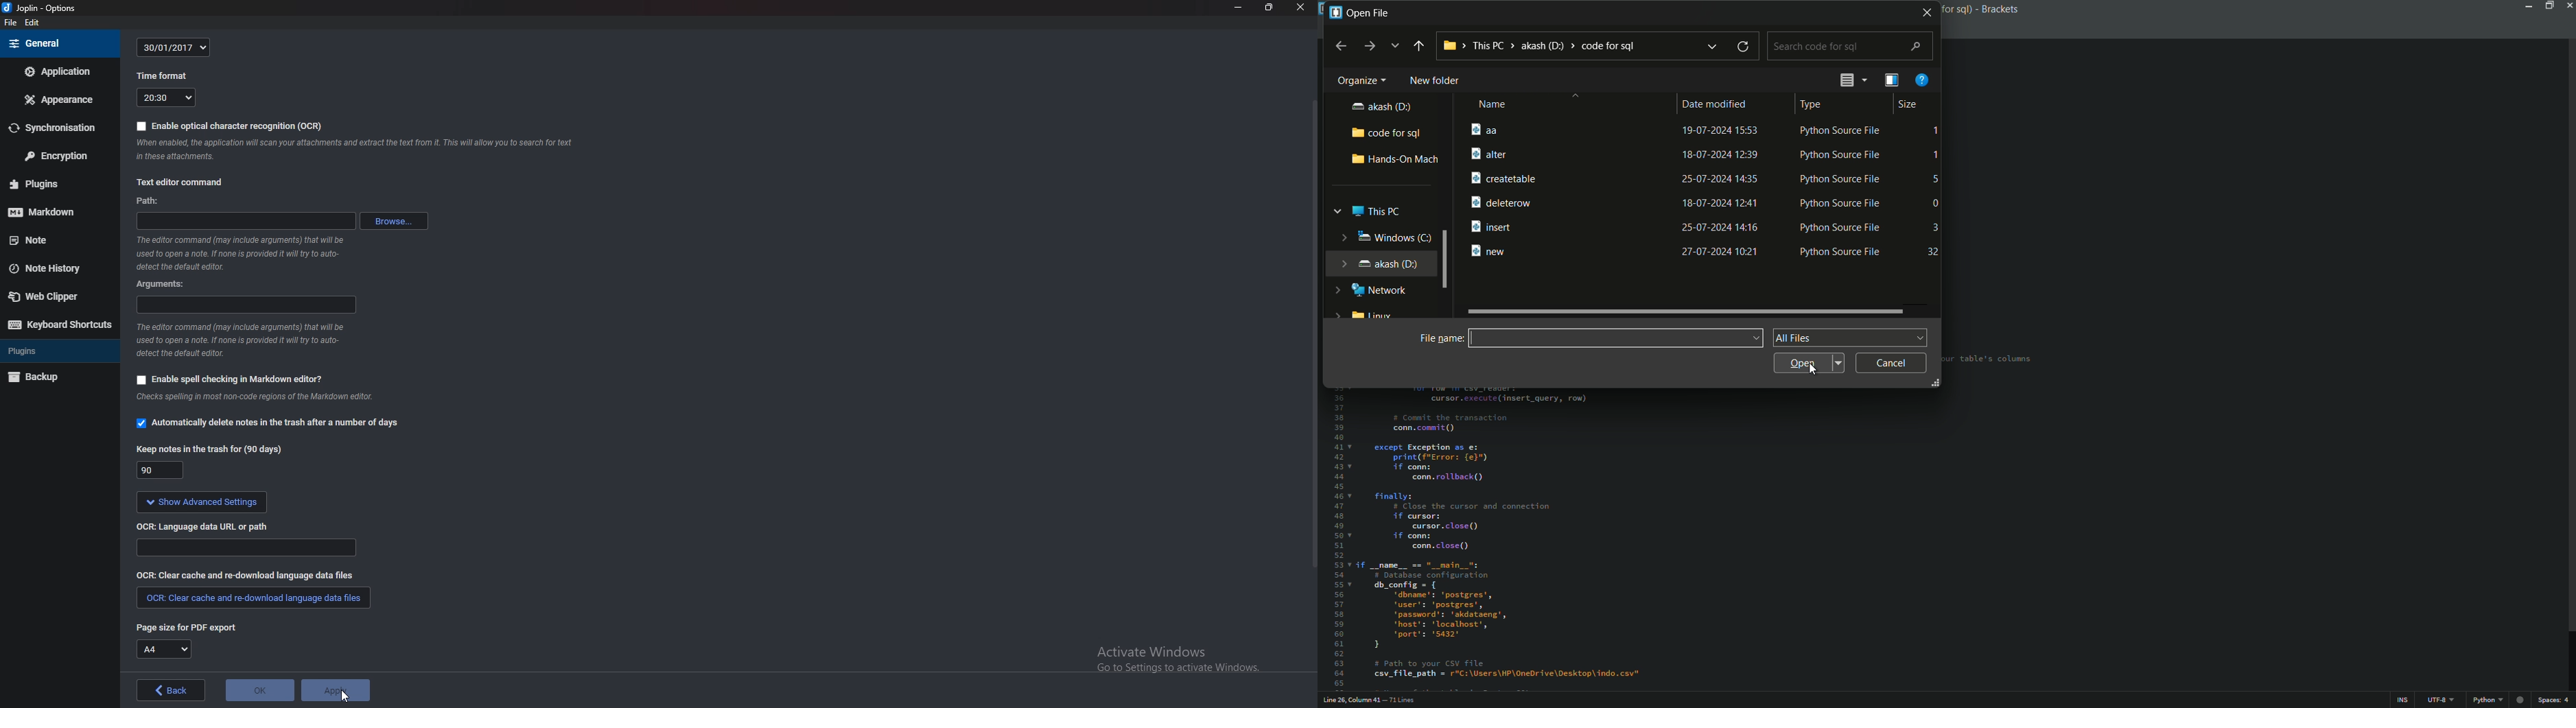 This screenshot has width=2576, height=728. Describe the element at coordinates (235, 502) in the screenshot. I see `show advanced settings` at that location.